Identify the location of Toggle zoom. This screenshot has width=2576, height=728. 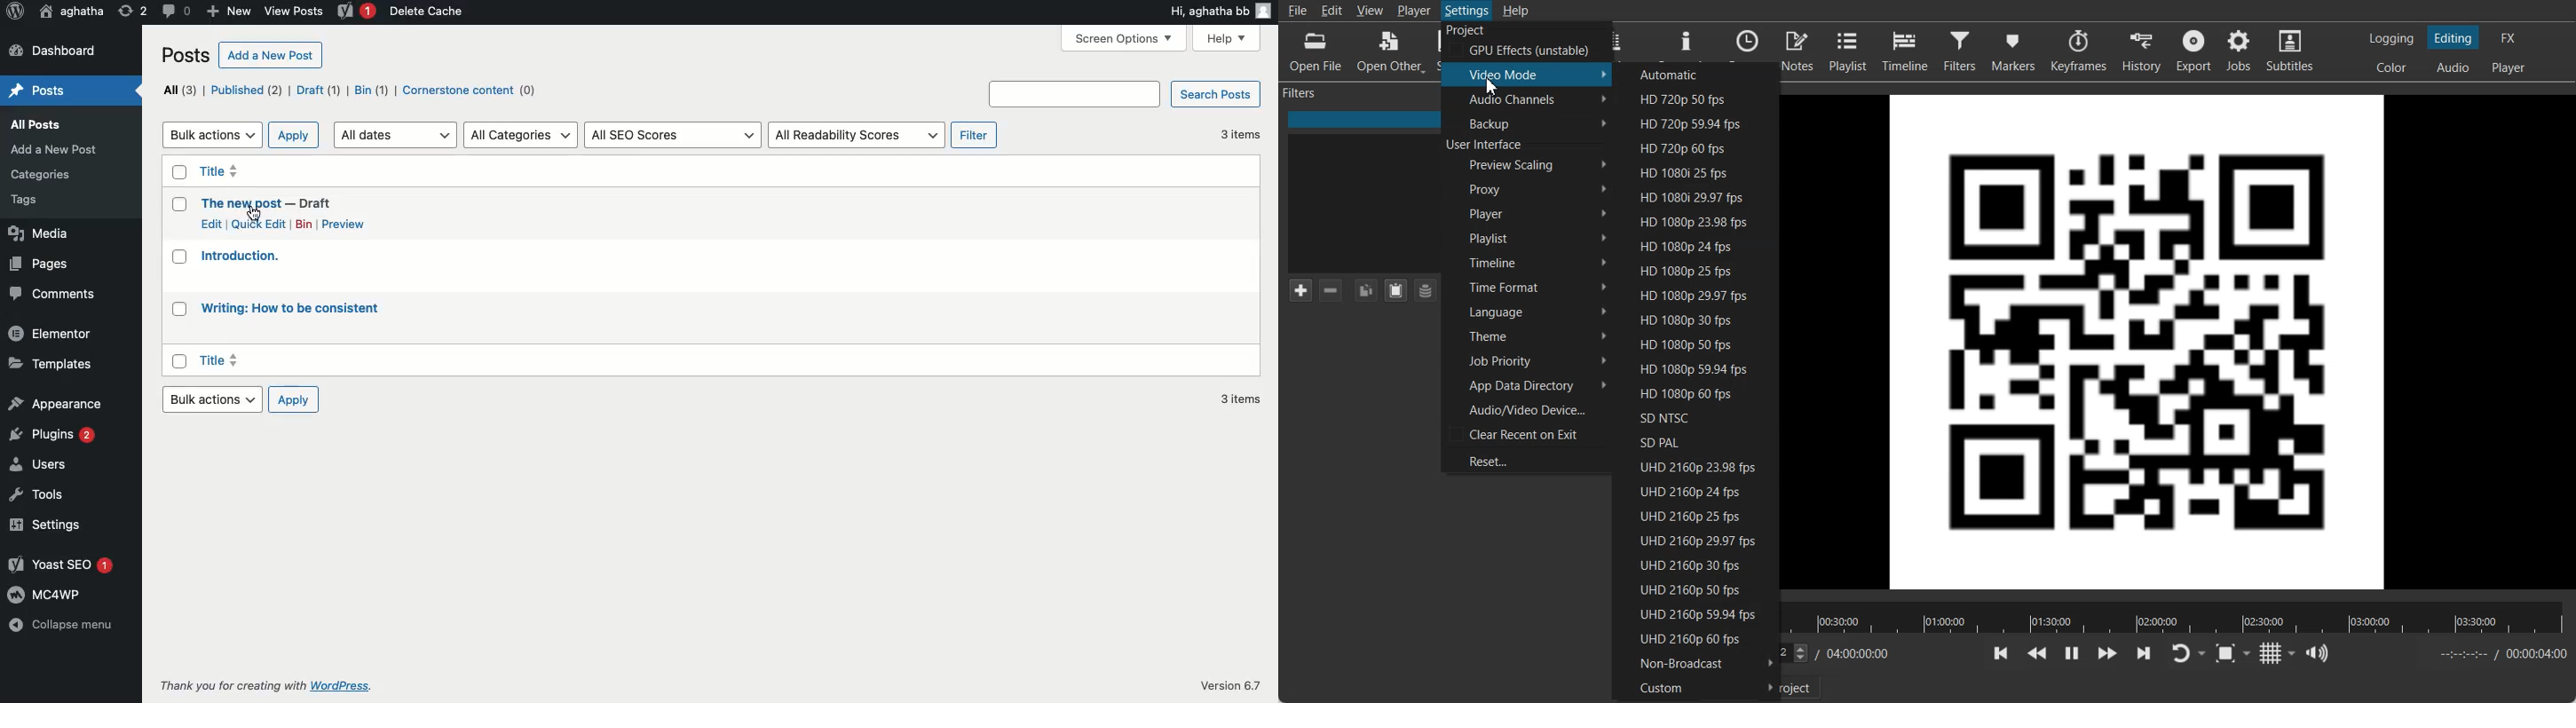
(2233, 653).